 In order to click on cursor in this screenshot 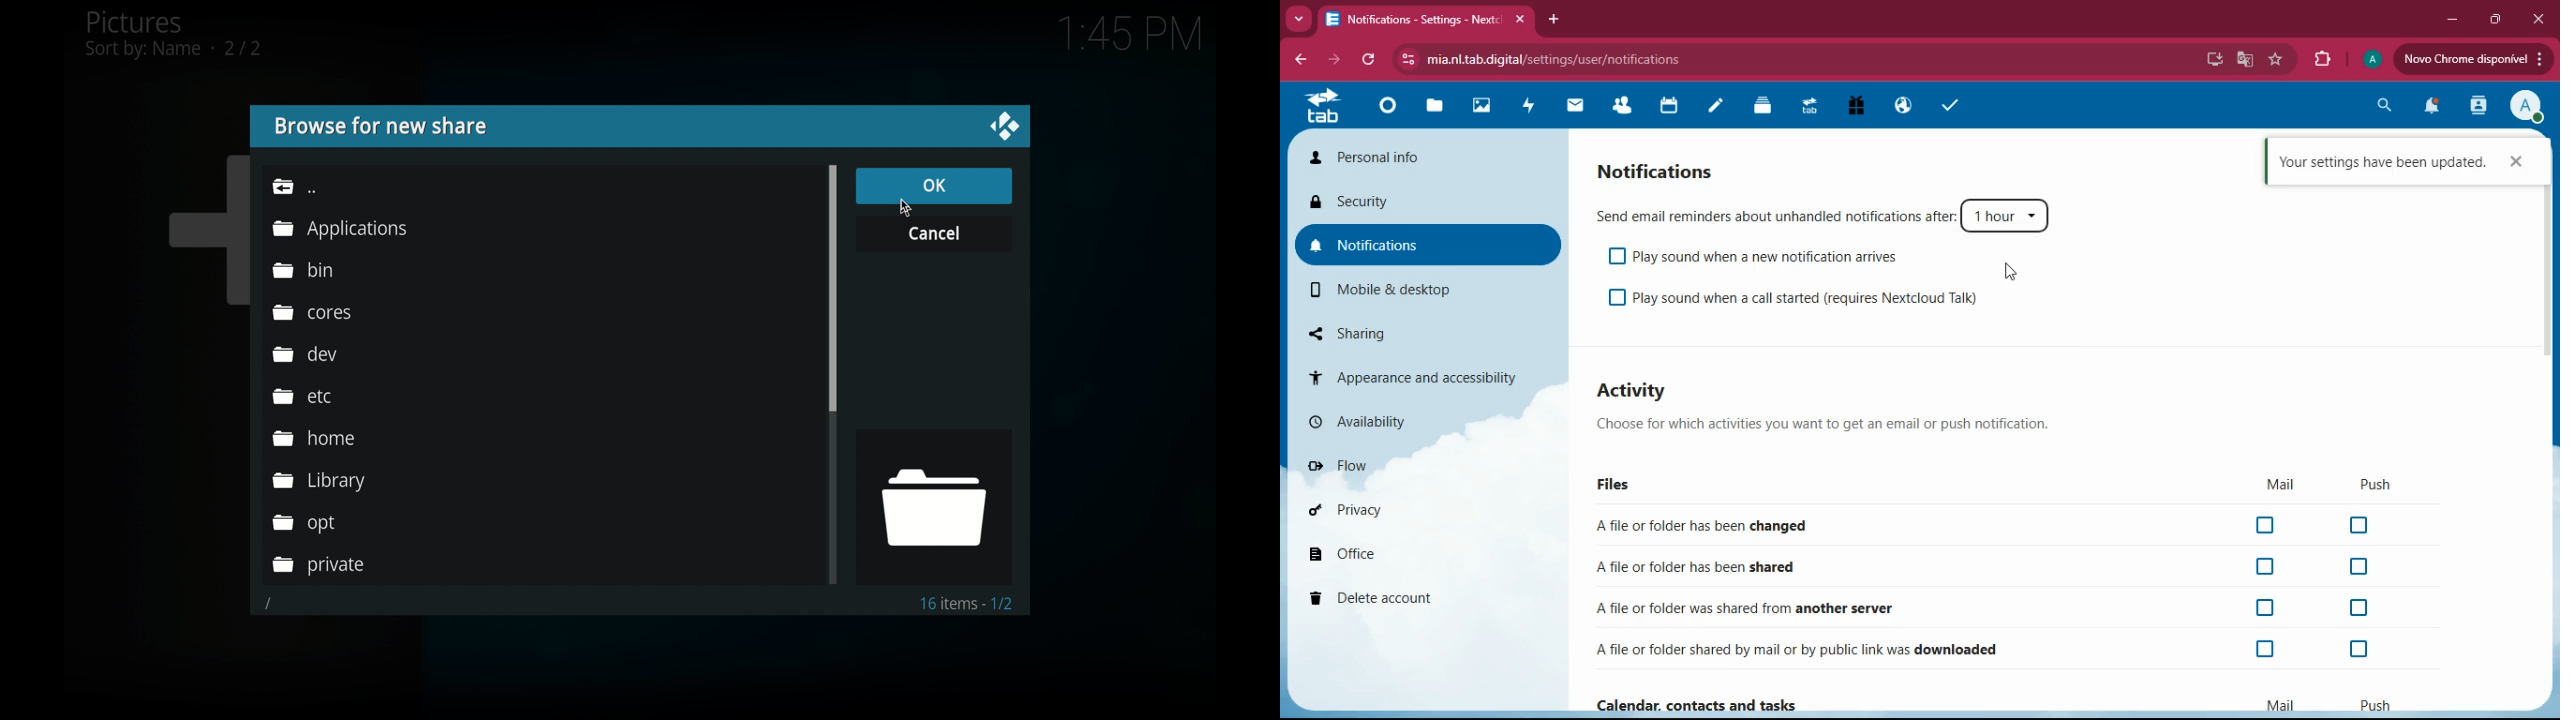, I will do `click(2014, 272)`.